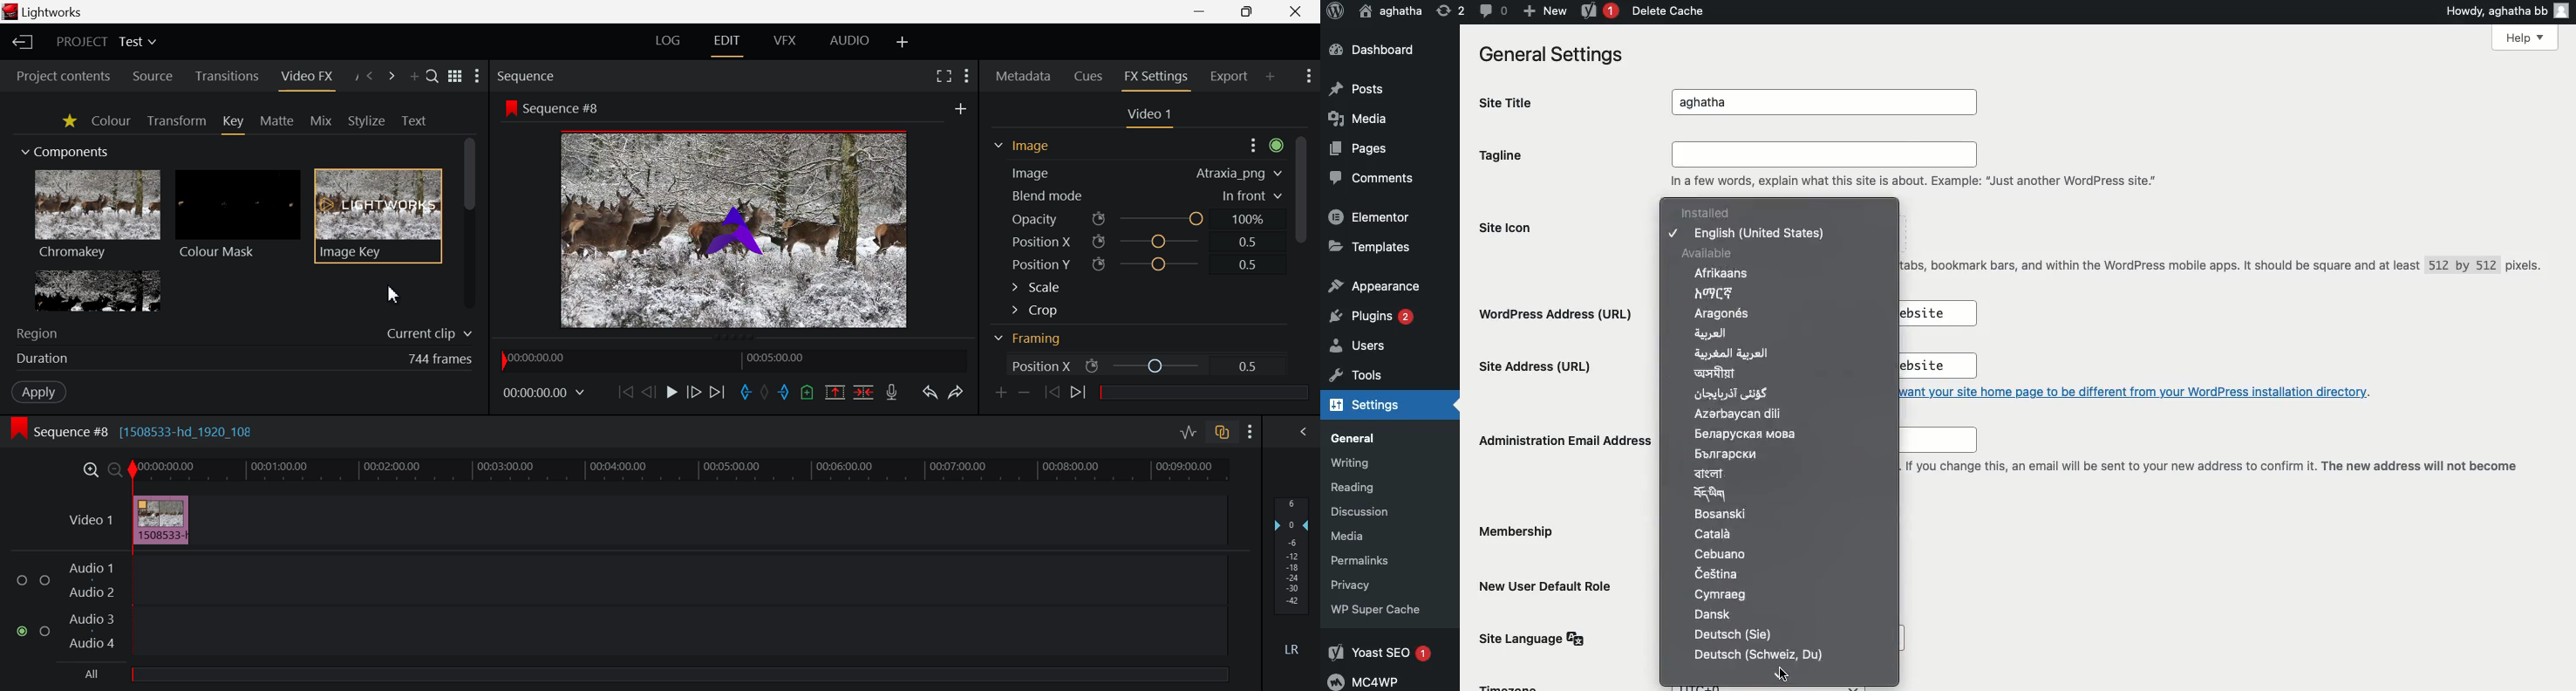 The width and height of the screenshot is (2576, 700). Describe the element at coordinates (455, 74) in the screenshot. I see `toggle between list and title view` at that location.